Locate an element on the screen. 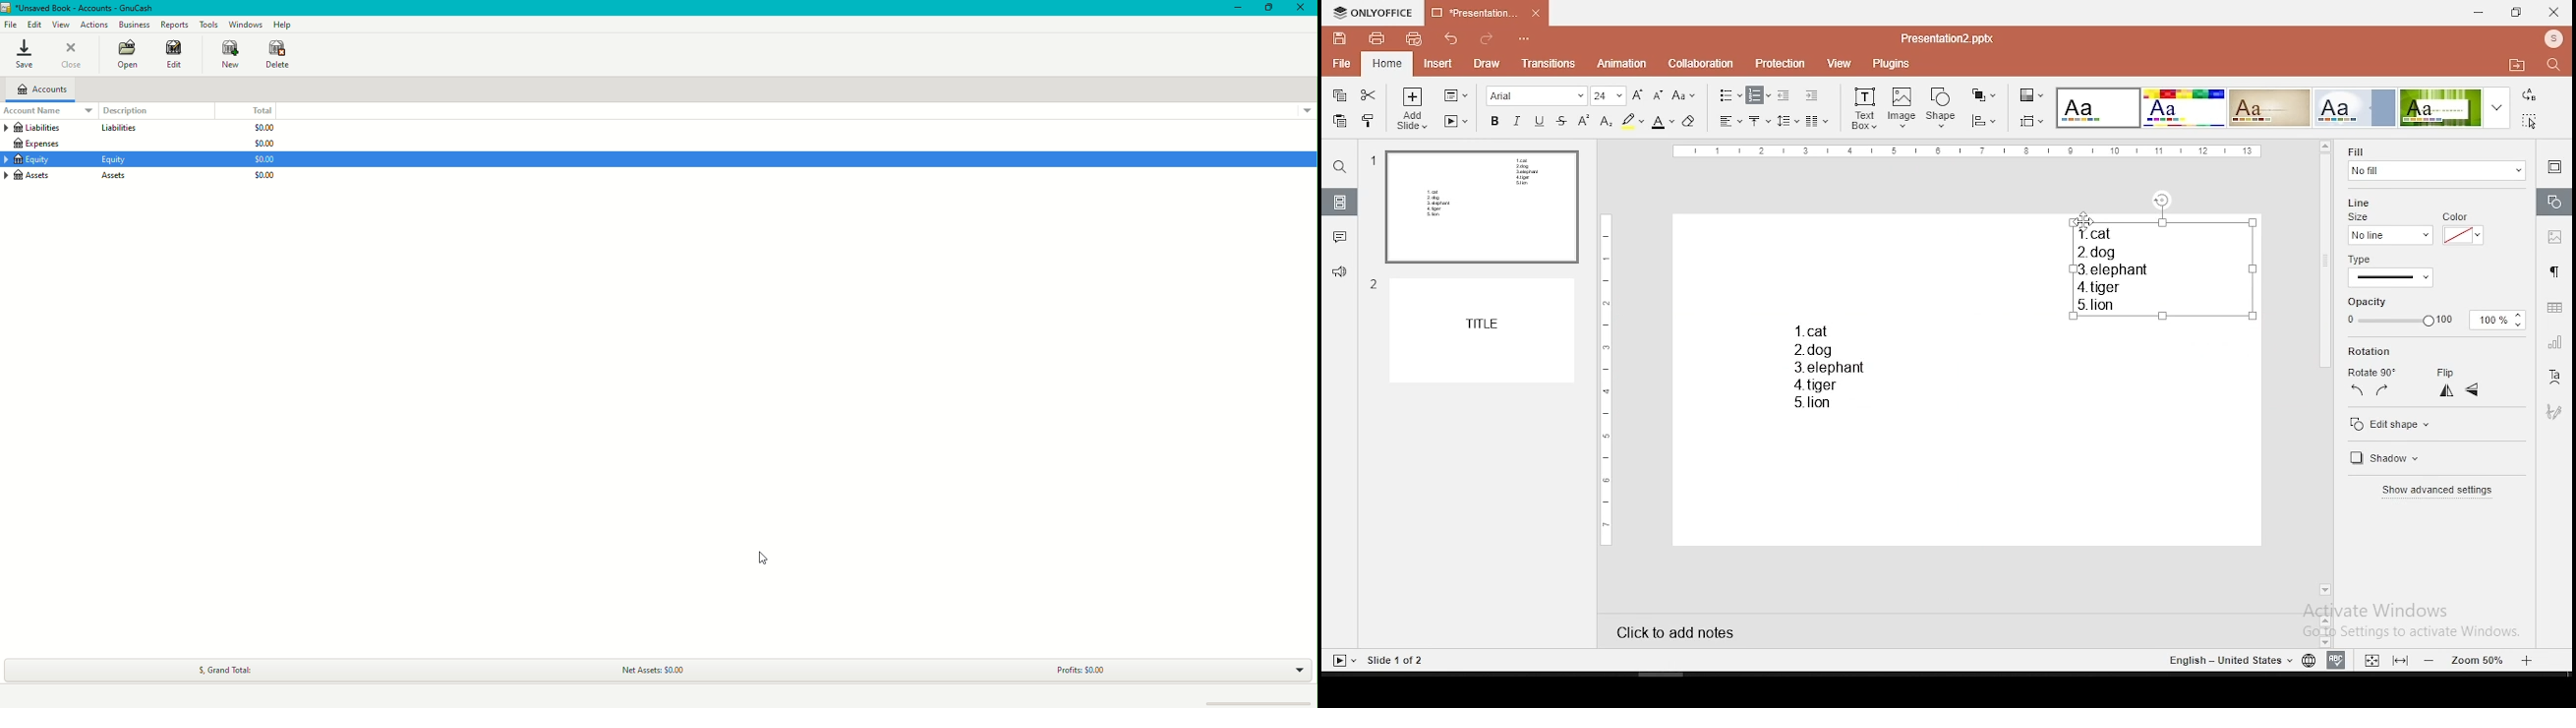 Image resolution: width=2576 pixels, height=728 pixels. shape is located at coordinates (1942, 109).